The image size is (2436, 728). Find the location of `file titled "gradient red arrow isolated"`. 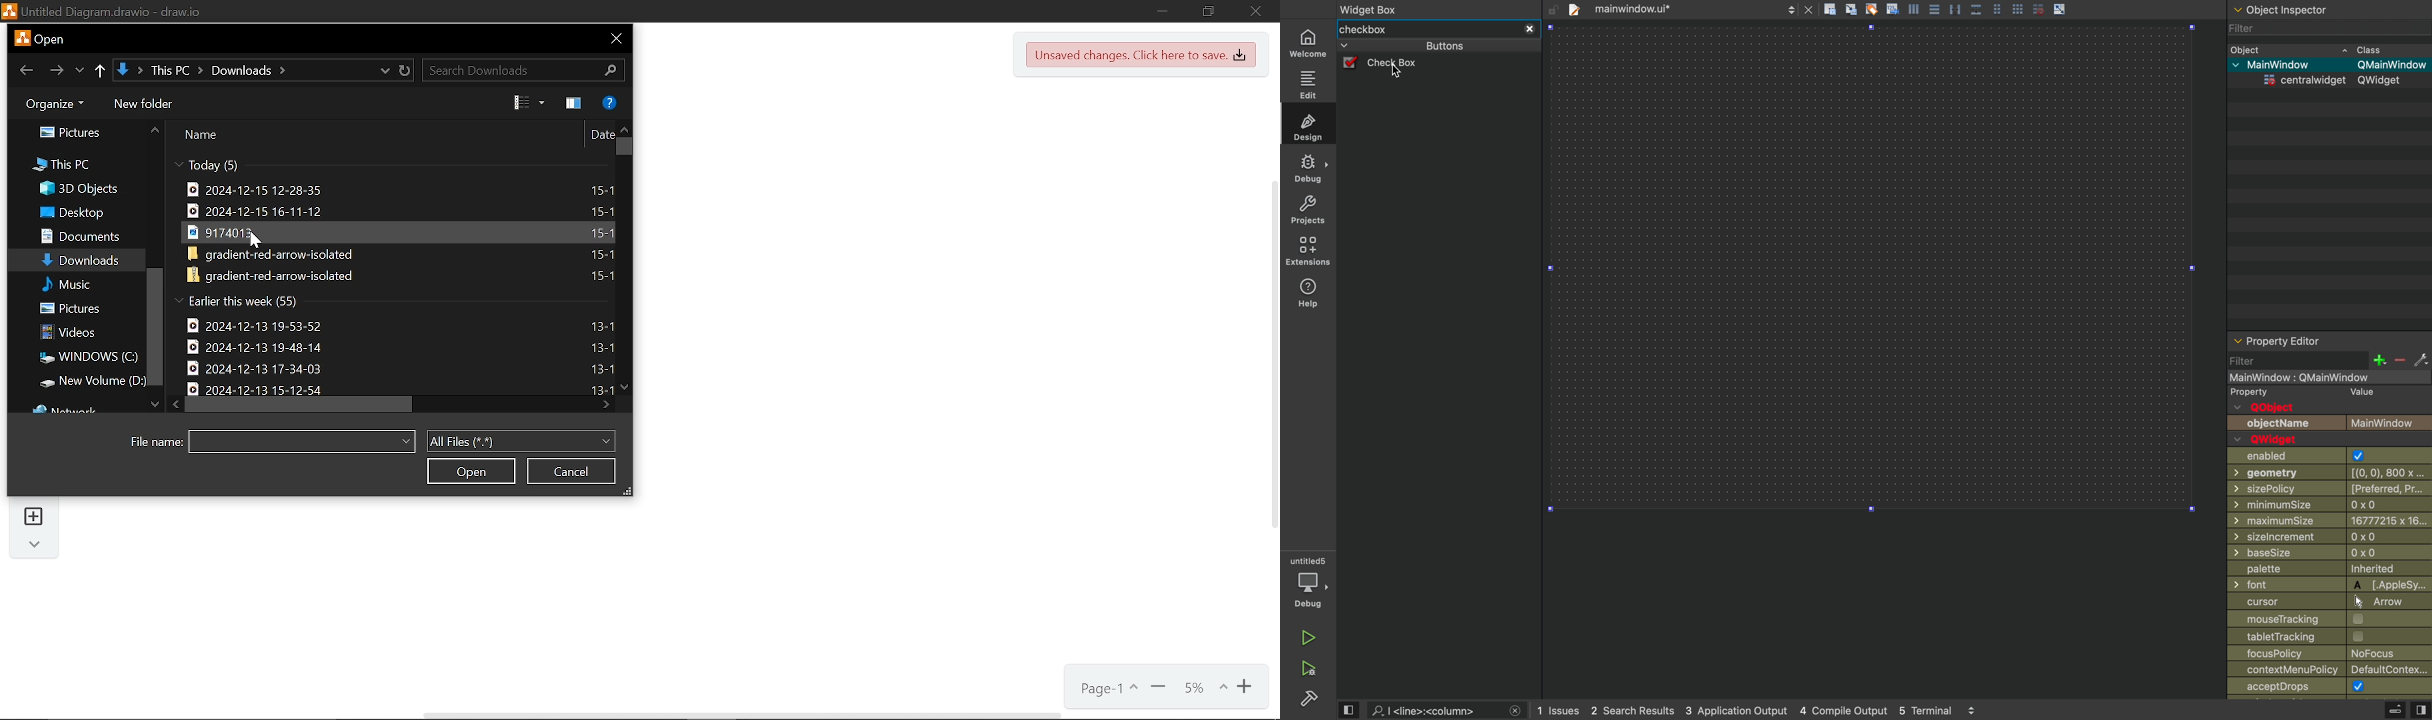

file titled "gradient red arrow isolated" is located at coordinates (404, 275).